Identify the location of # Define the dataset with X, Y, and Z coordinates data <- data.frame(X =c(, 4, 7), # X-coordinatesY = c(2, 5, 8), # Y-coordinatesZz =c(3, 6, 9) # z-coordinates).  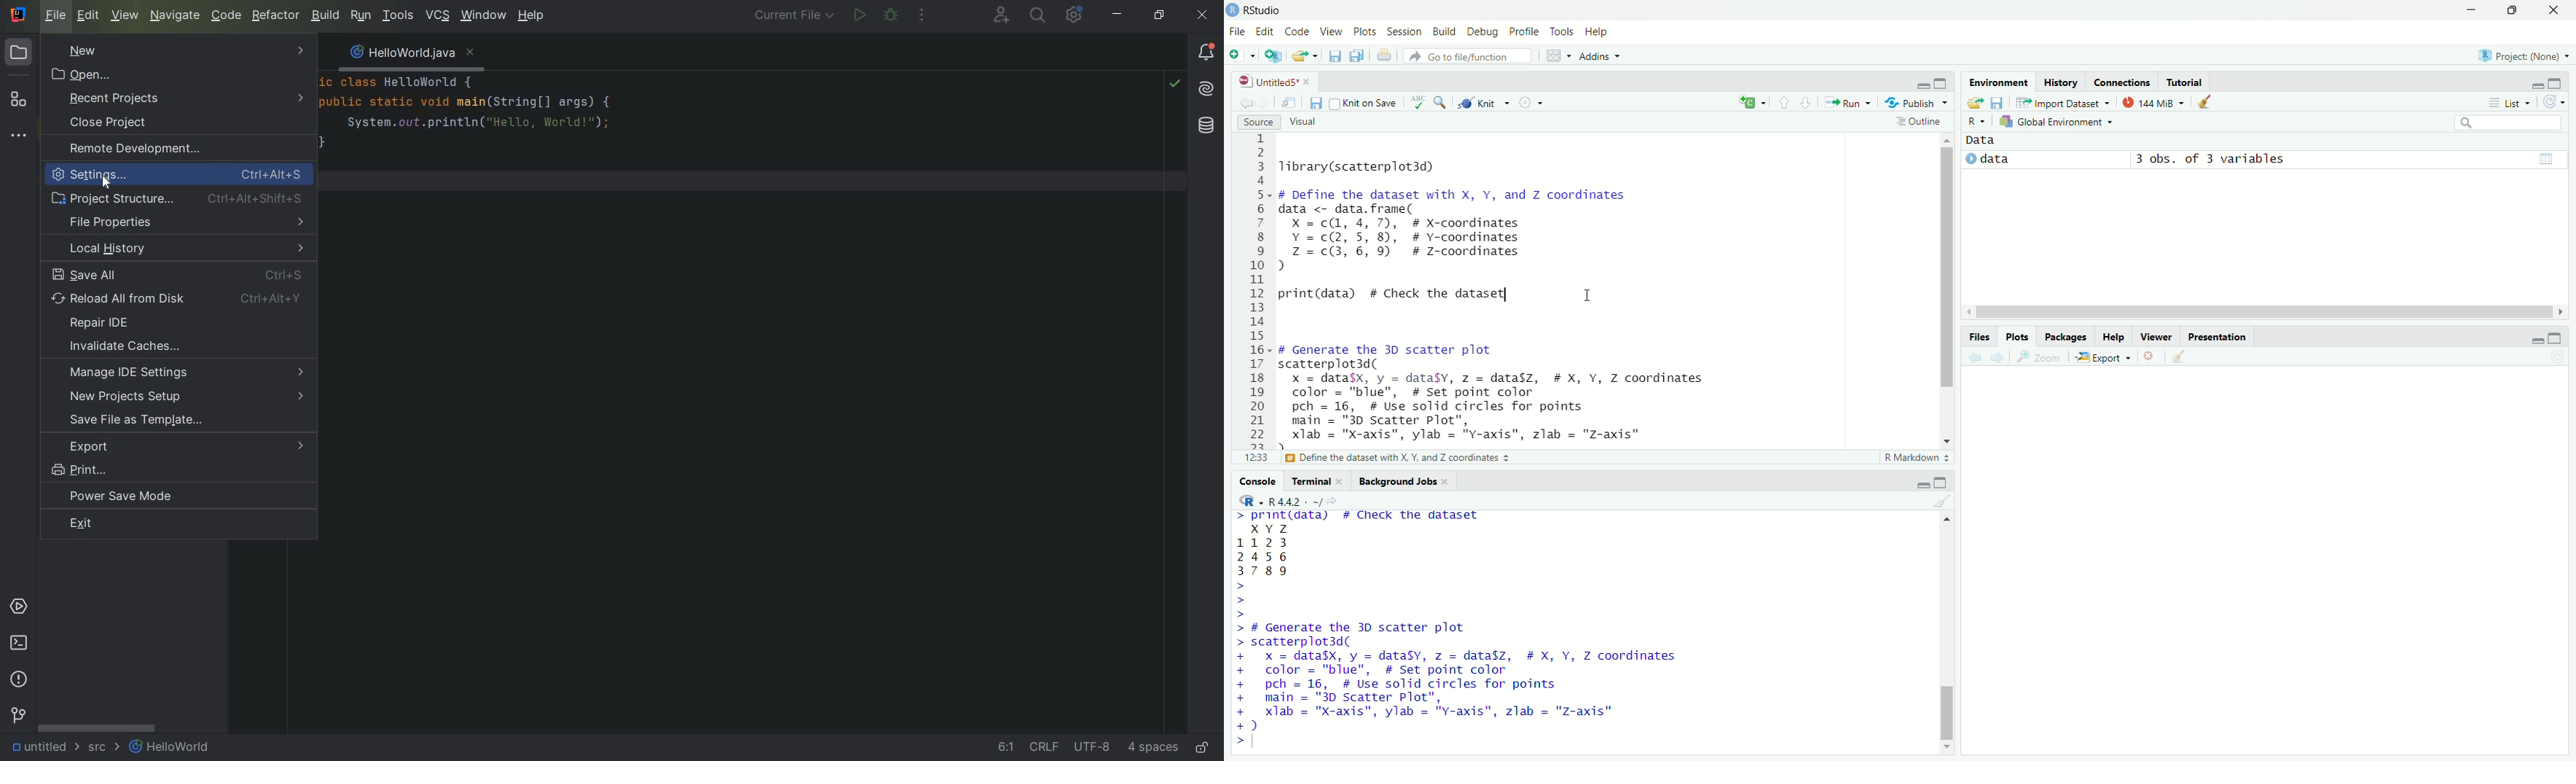
(1462, 230).